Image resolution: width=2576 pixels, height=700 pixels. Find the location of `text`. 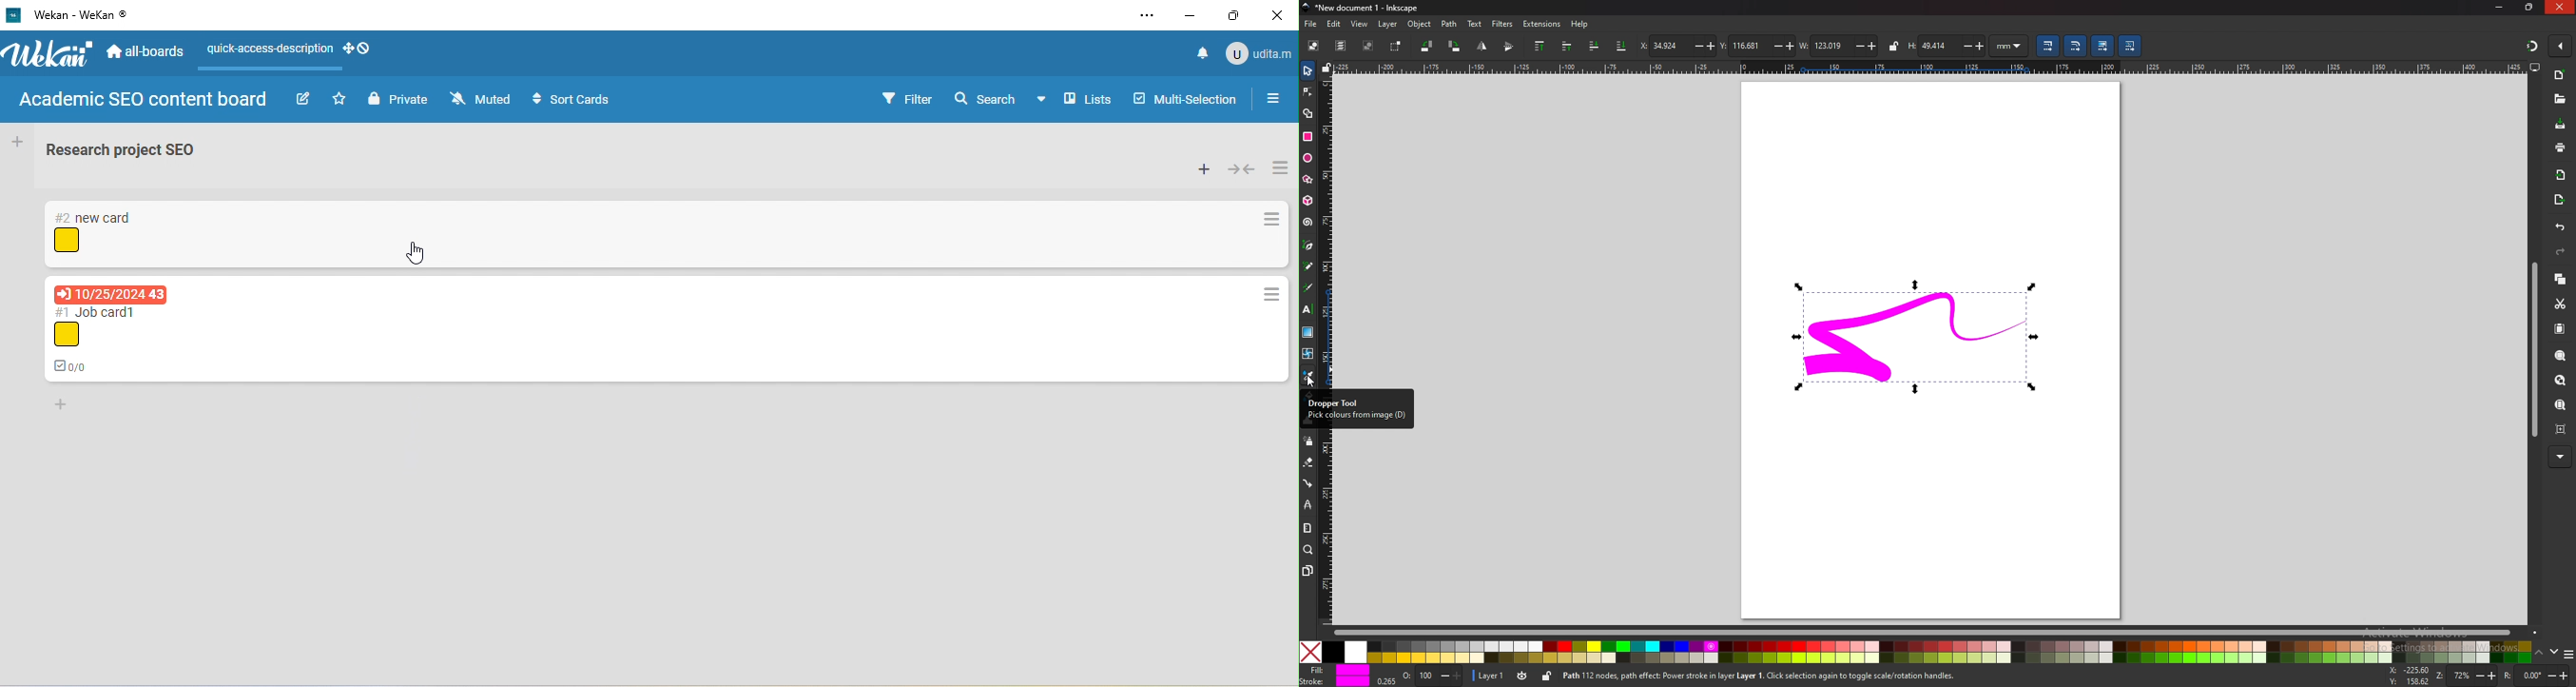

text is located at coordinates (1308, 308).